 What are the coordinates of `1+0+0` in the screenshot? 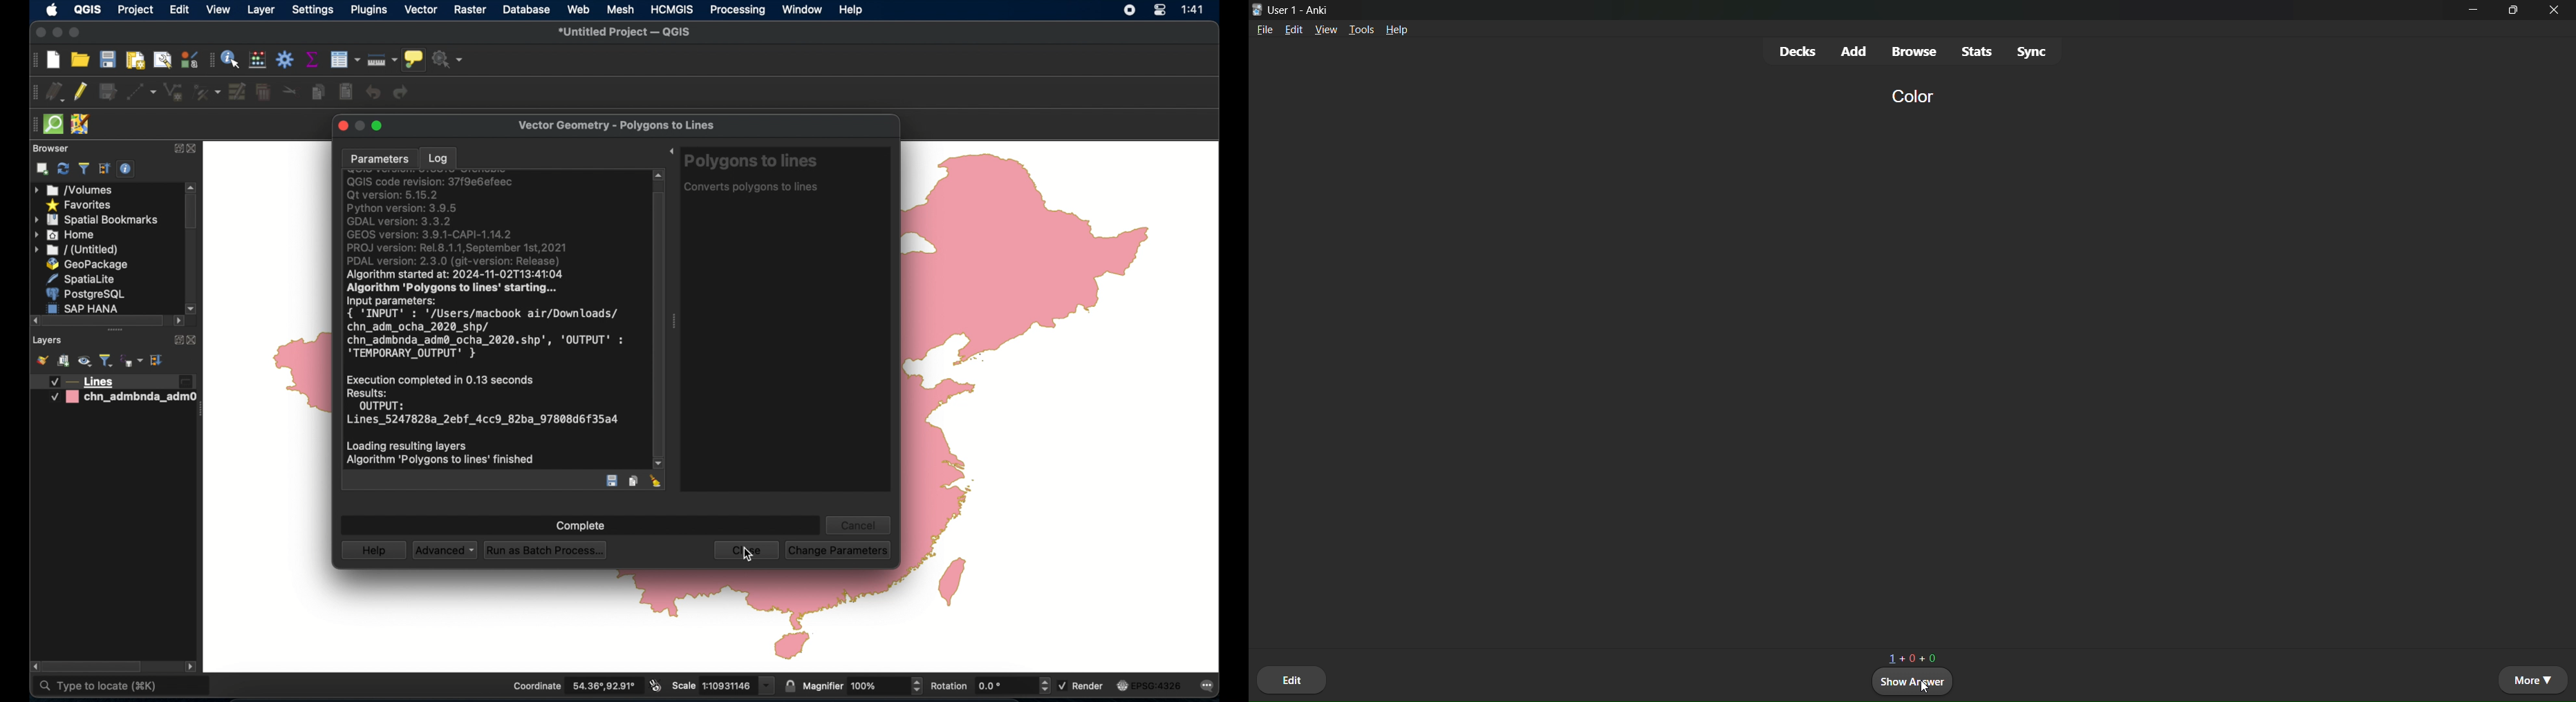 It's located at (1914, 654).